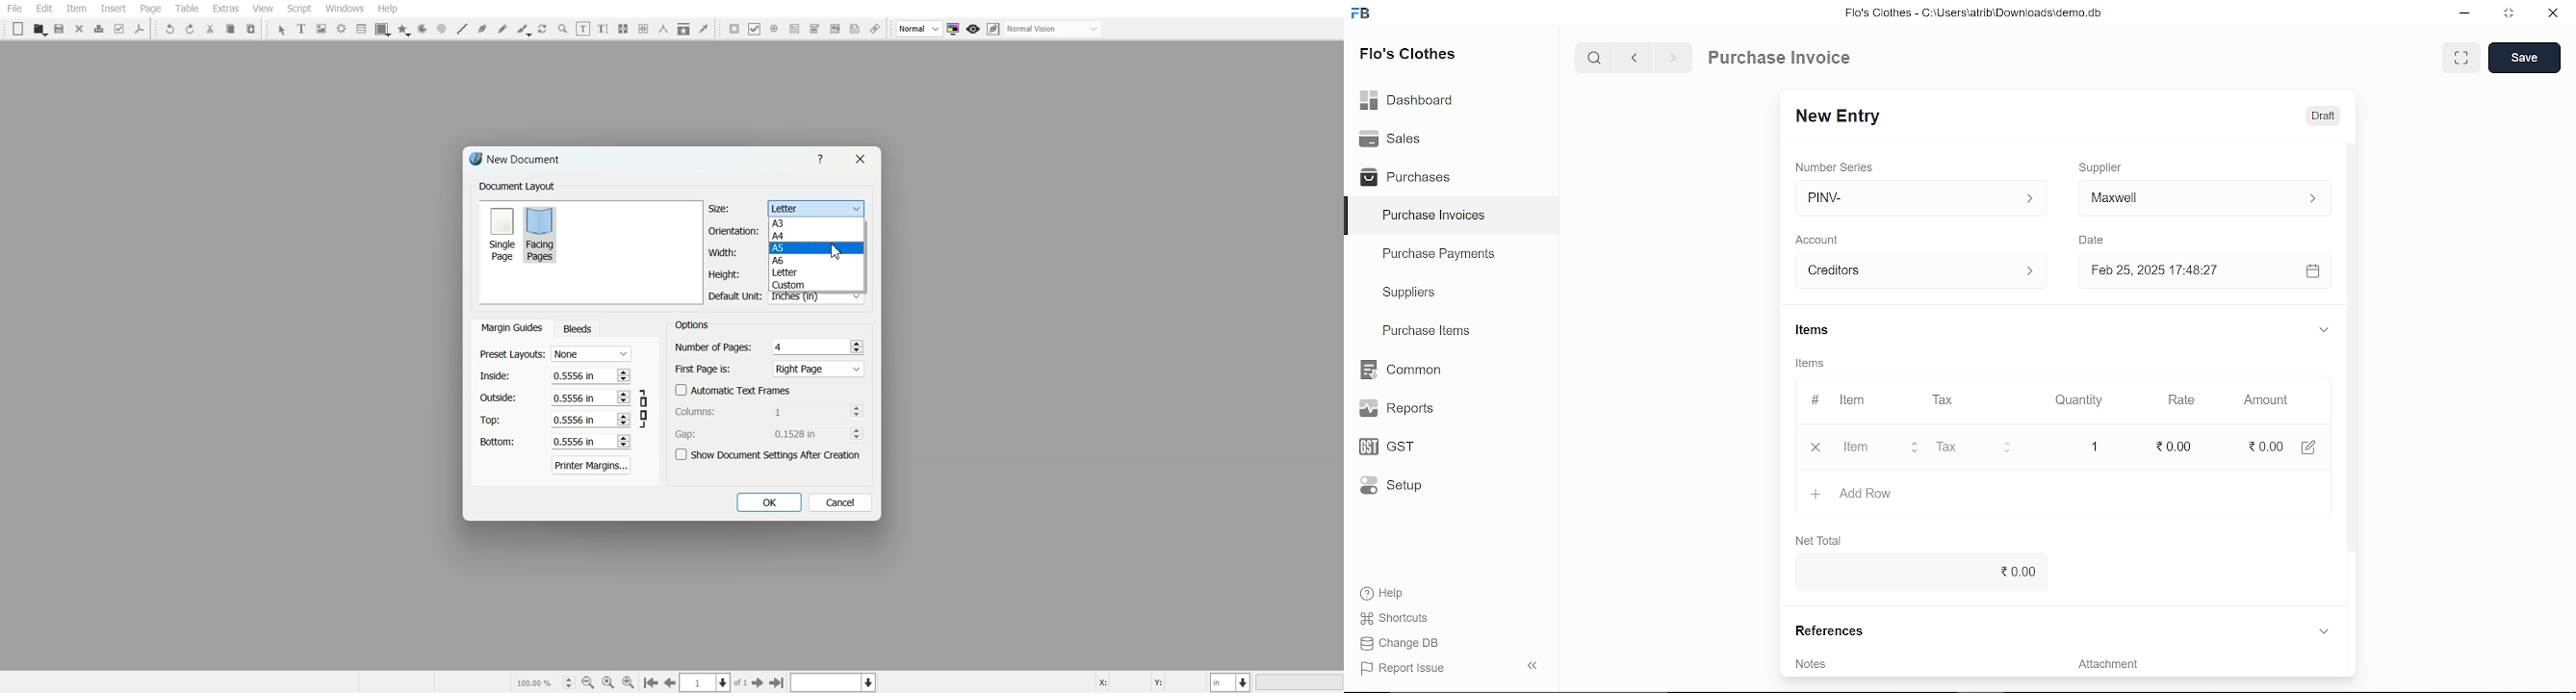 The image size is (2576, 700). What do you see at coordinates (2097, 447) in the screenshot?
I see `1` at bounding box center [2097, 447].